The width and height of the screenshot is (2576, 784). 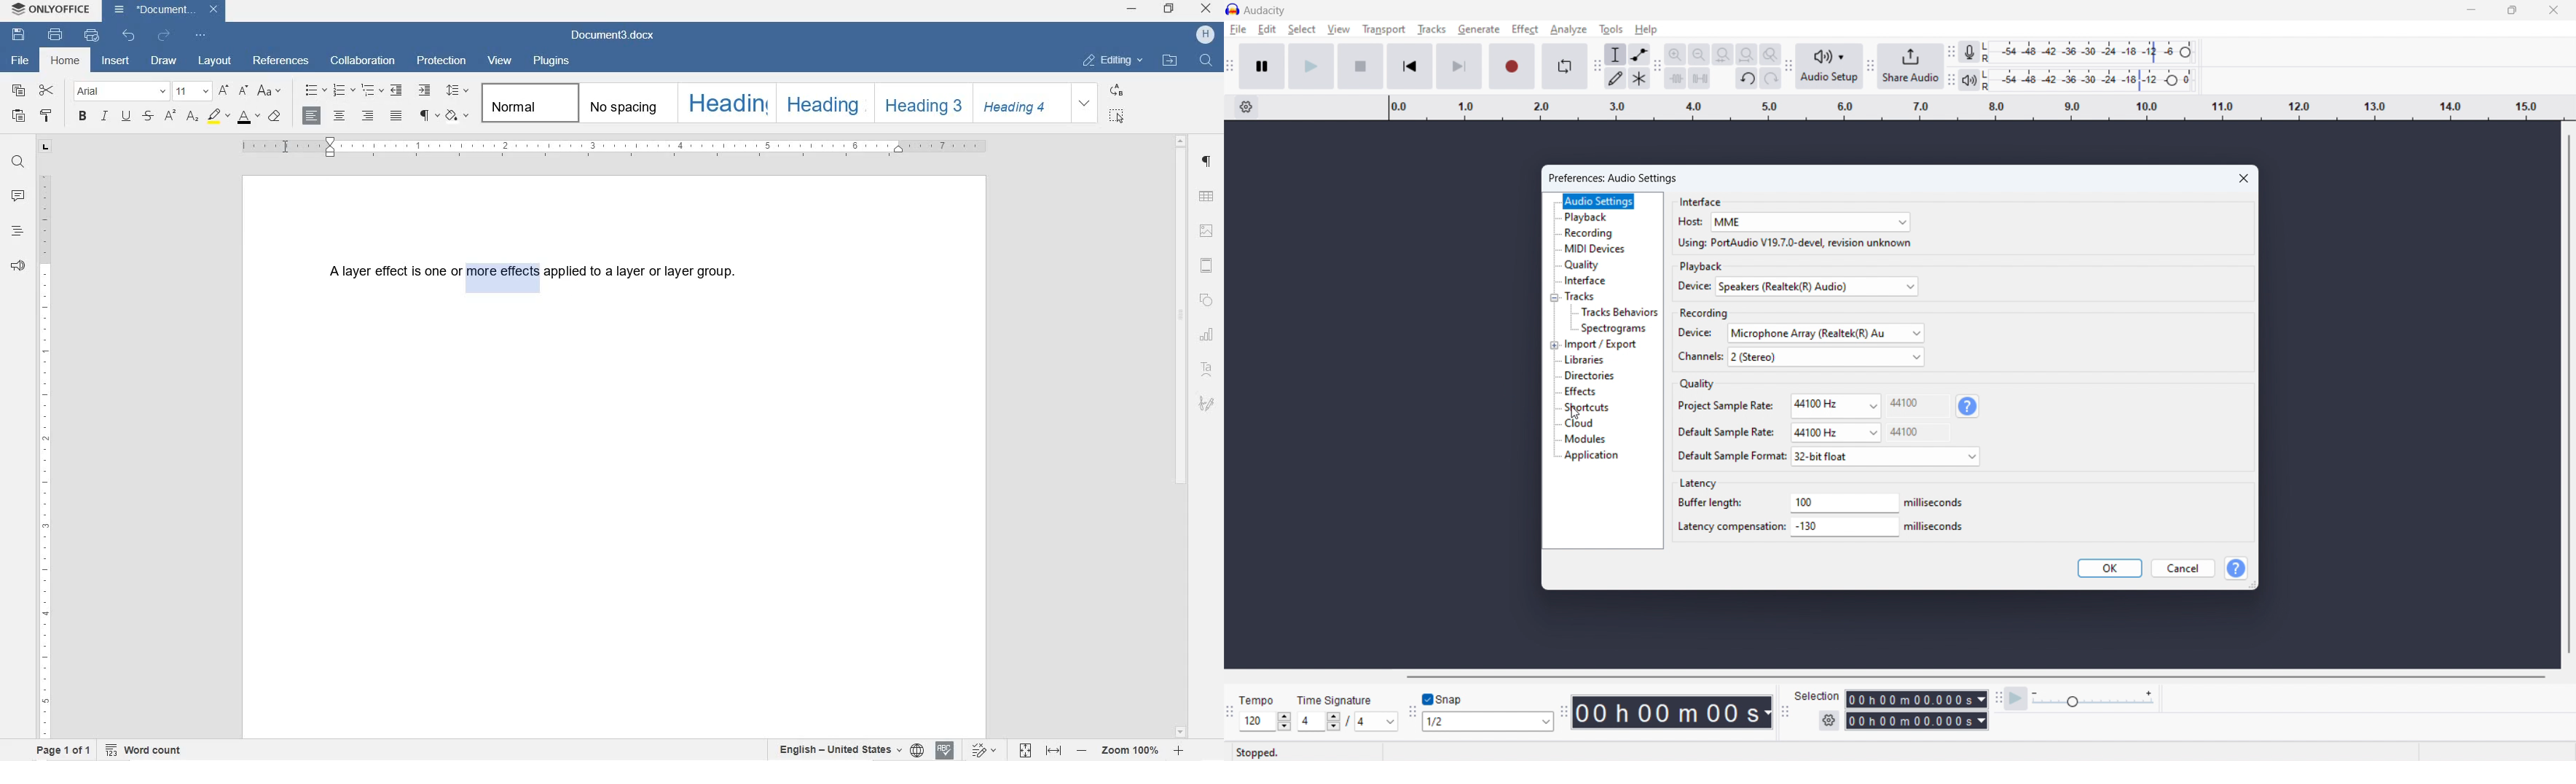 I want to click on multi tool, so click(x=1639, y=78).